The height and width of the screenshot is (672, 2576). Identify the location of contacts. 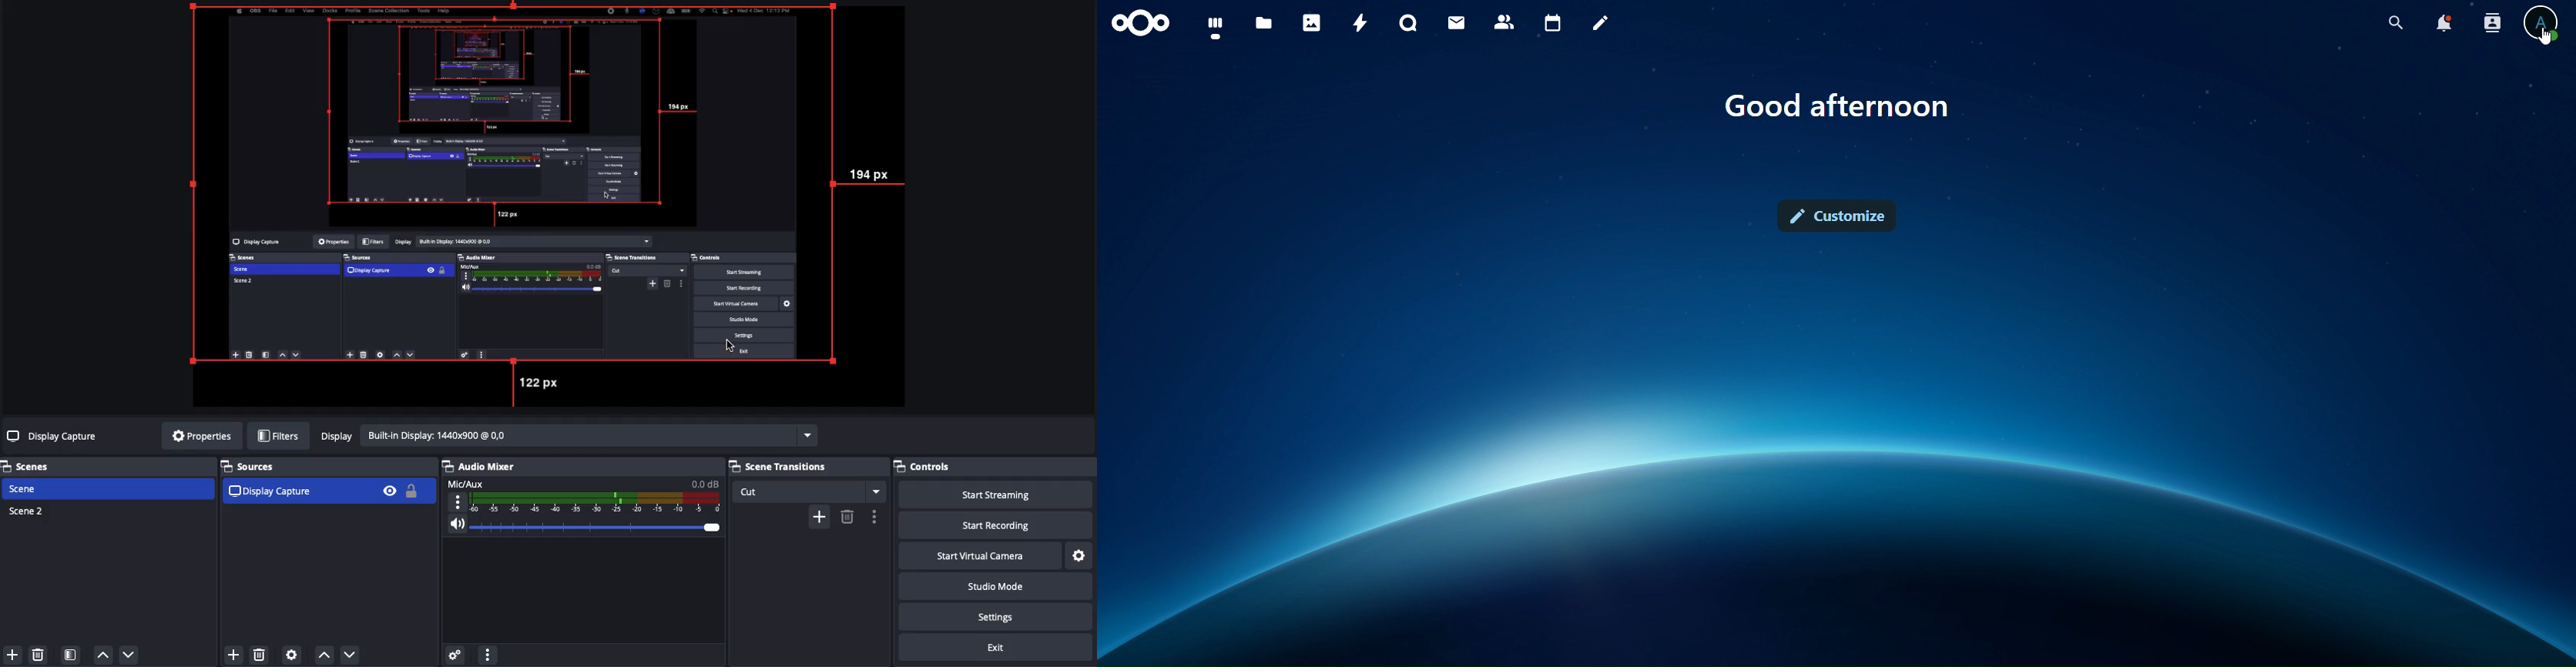
(1504, 22).